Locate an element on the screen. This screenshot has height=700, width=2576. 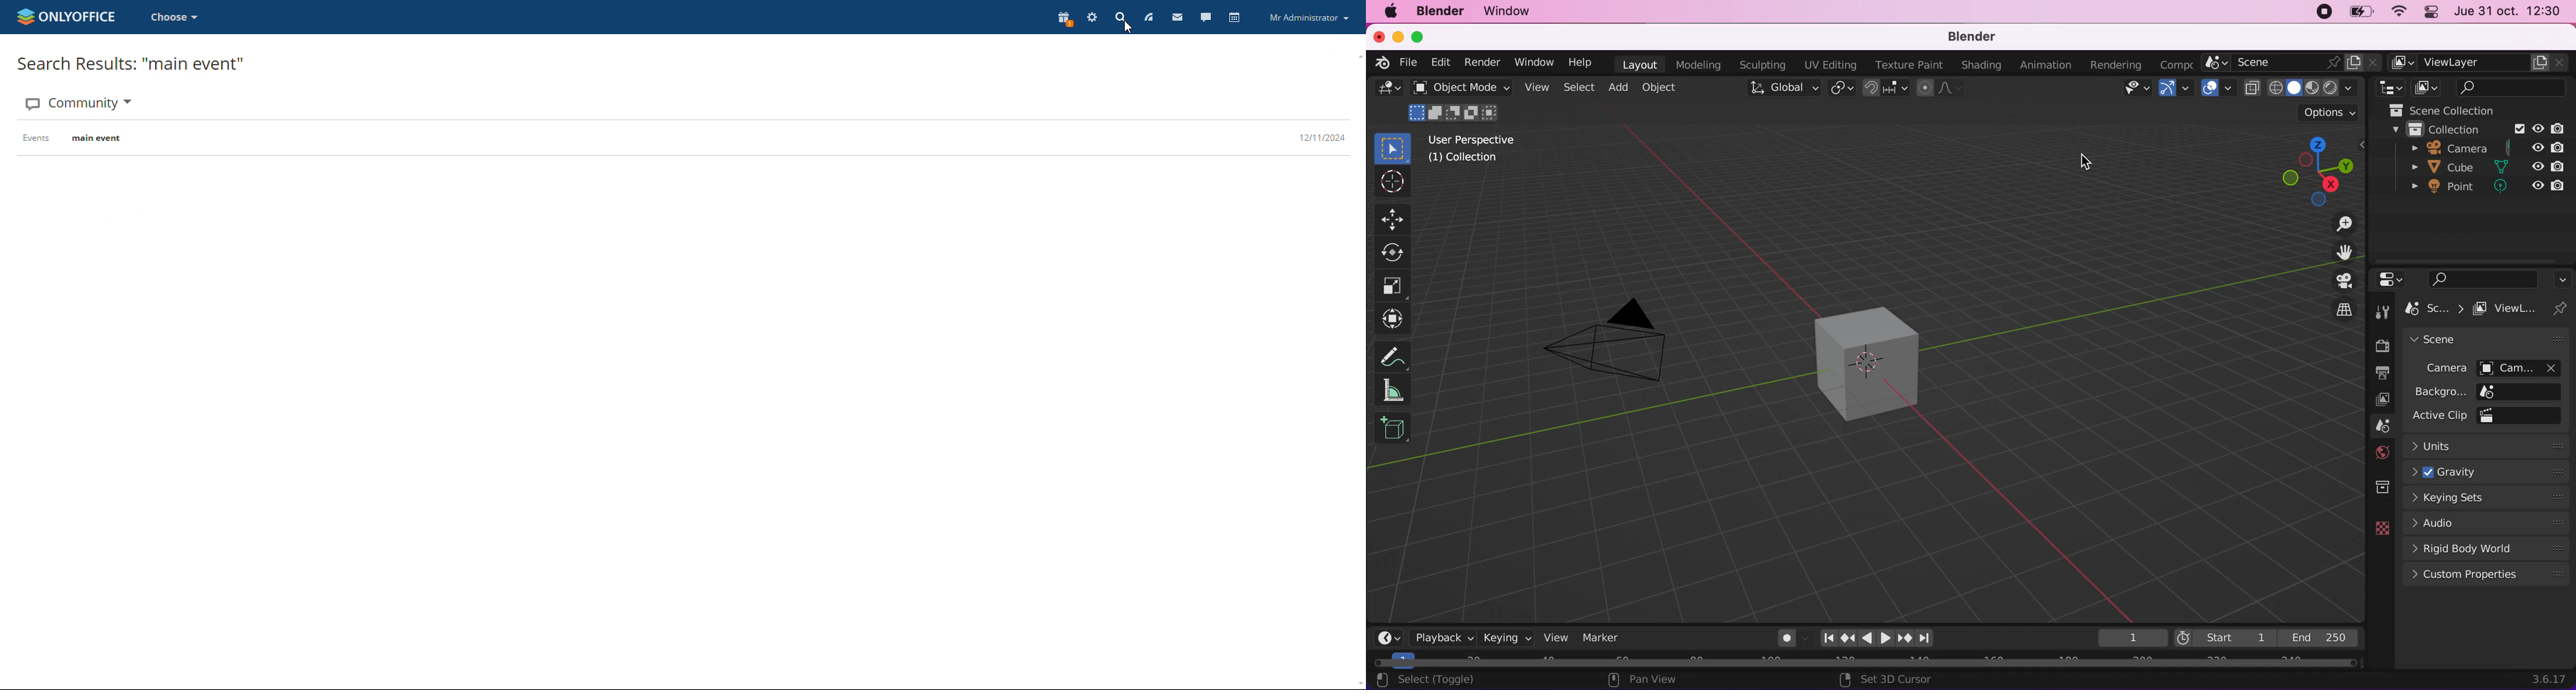
cursor is located at coordinates (2087, 163).